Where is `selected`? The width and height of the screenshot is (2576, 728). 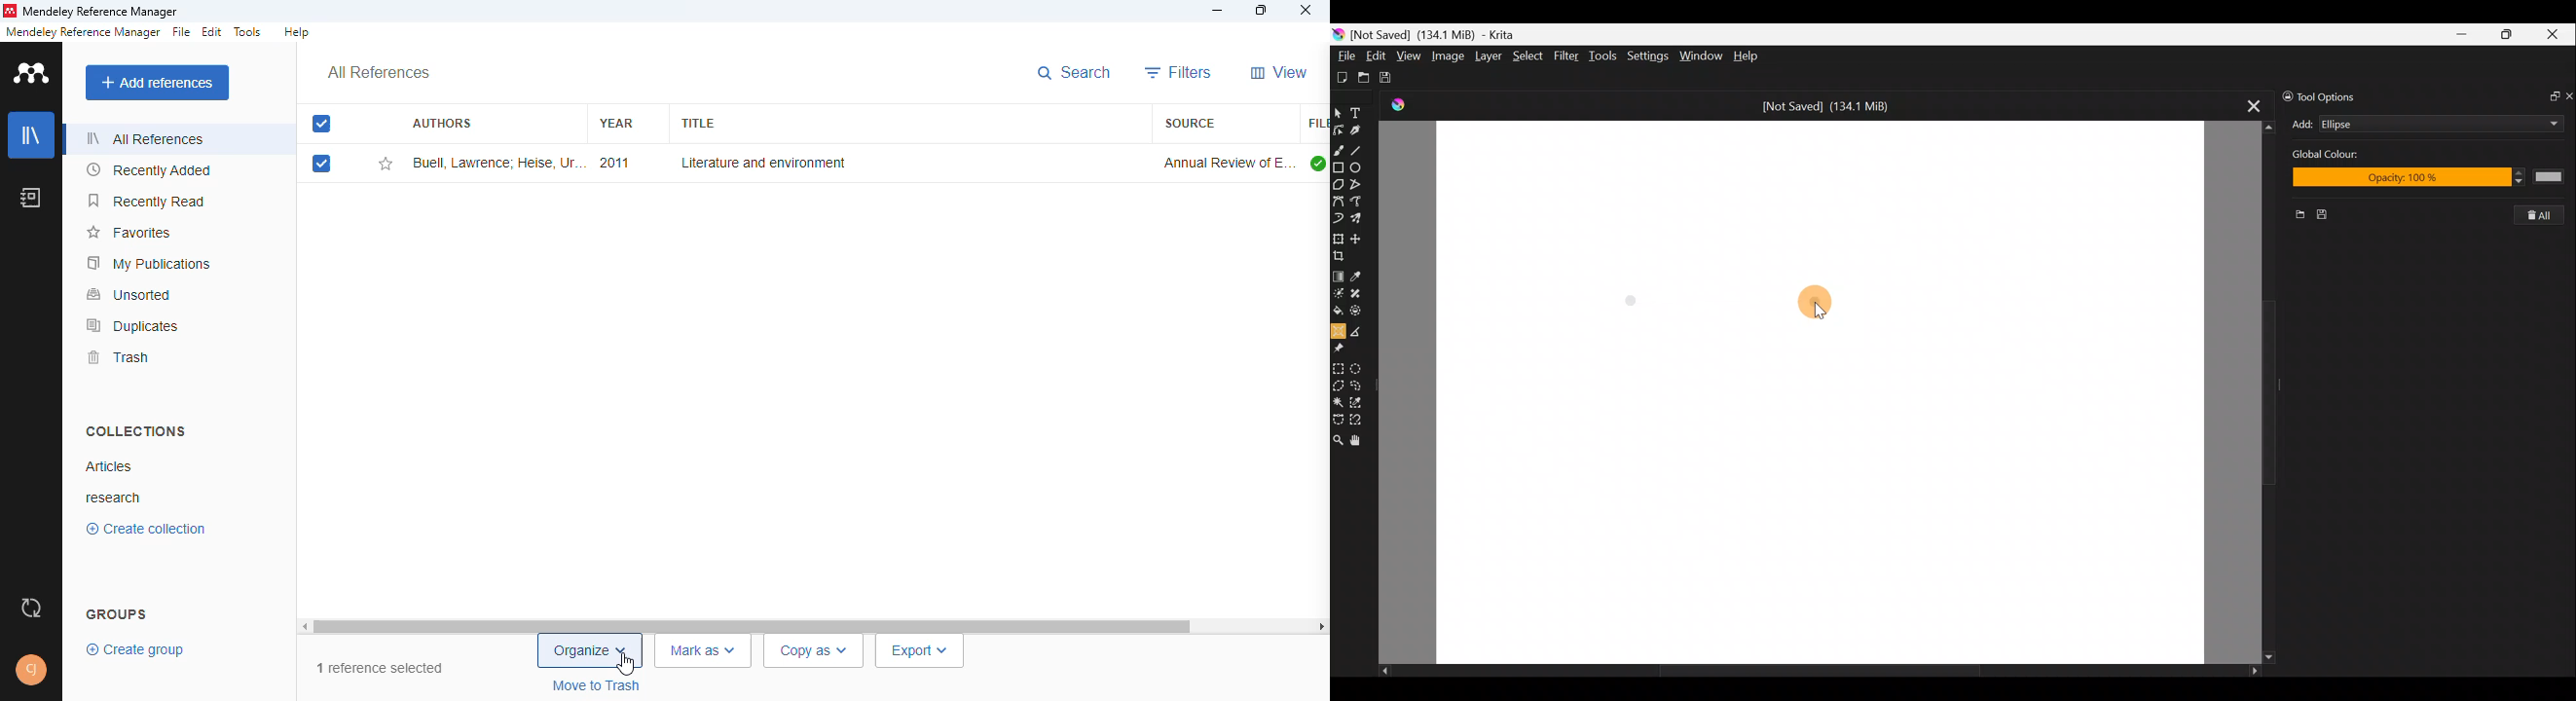 selected is located at coordinates (323, 125).